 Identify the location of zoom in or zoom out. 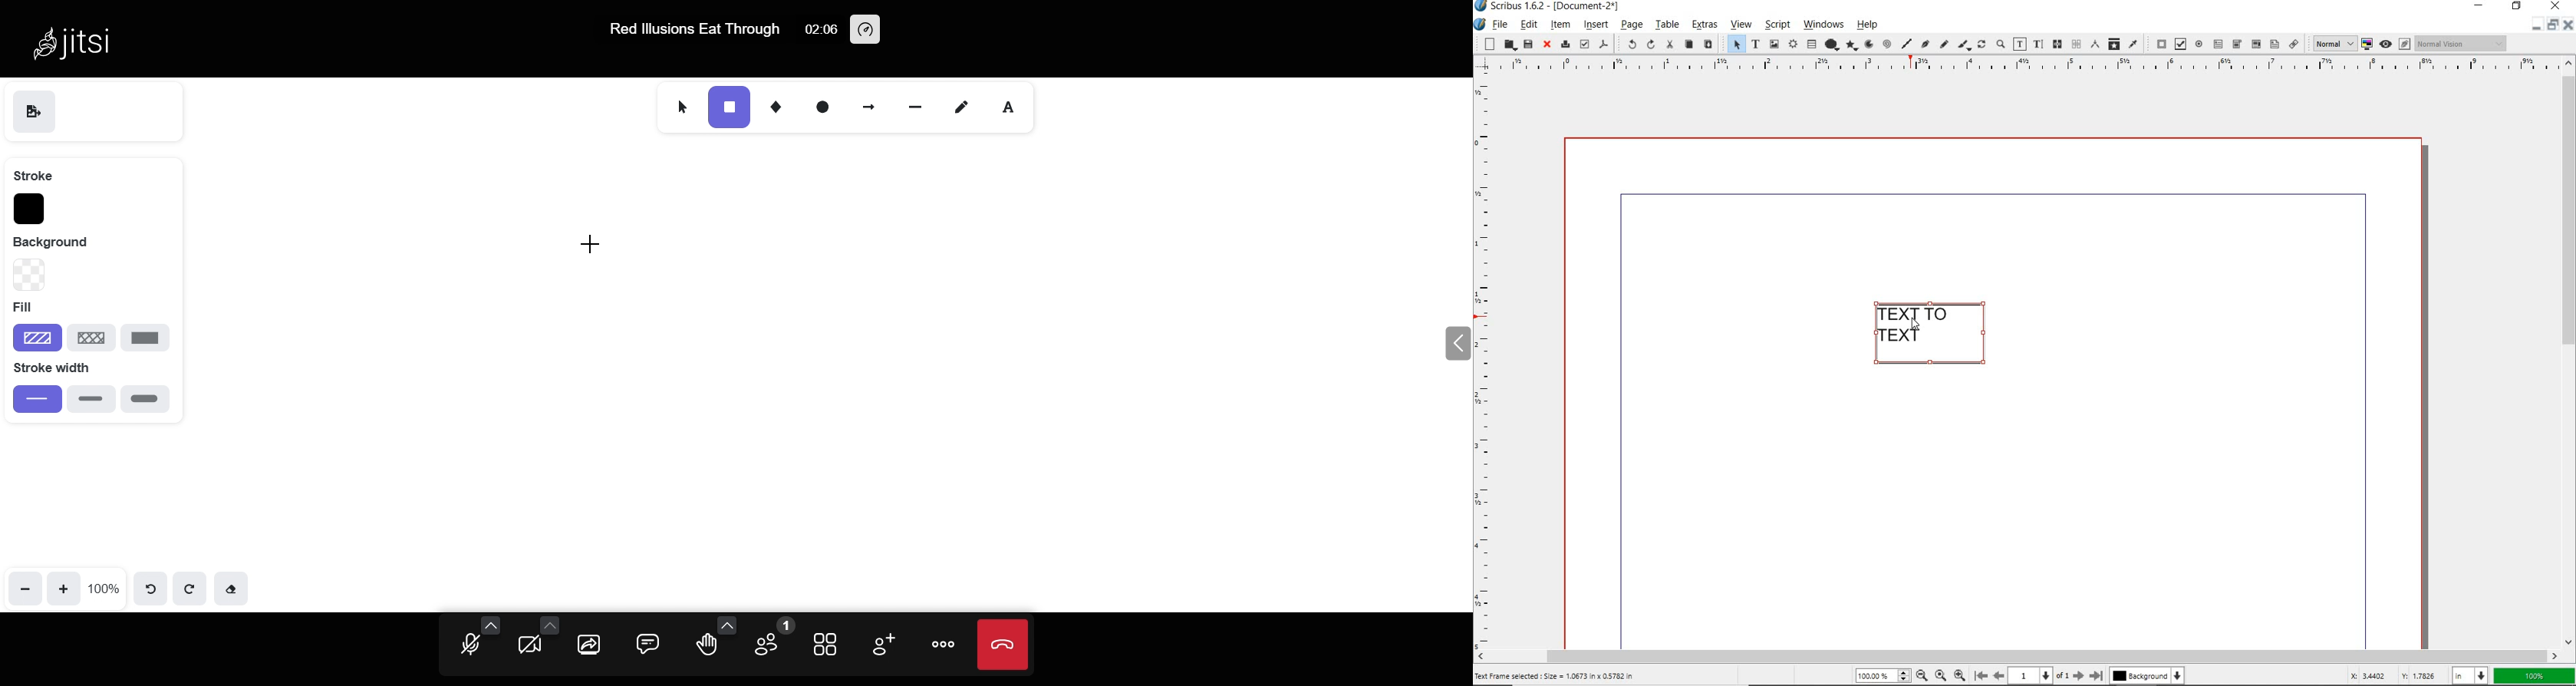
(2000, 45).